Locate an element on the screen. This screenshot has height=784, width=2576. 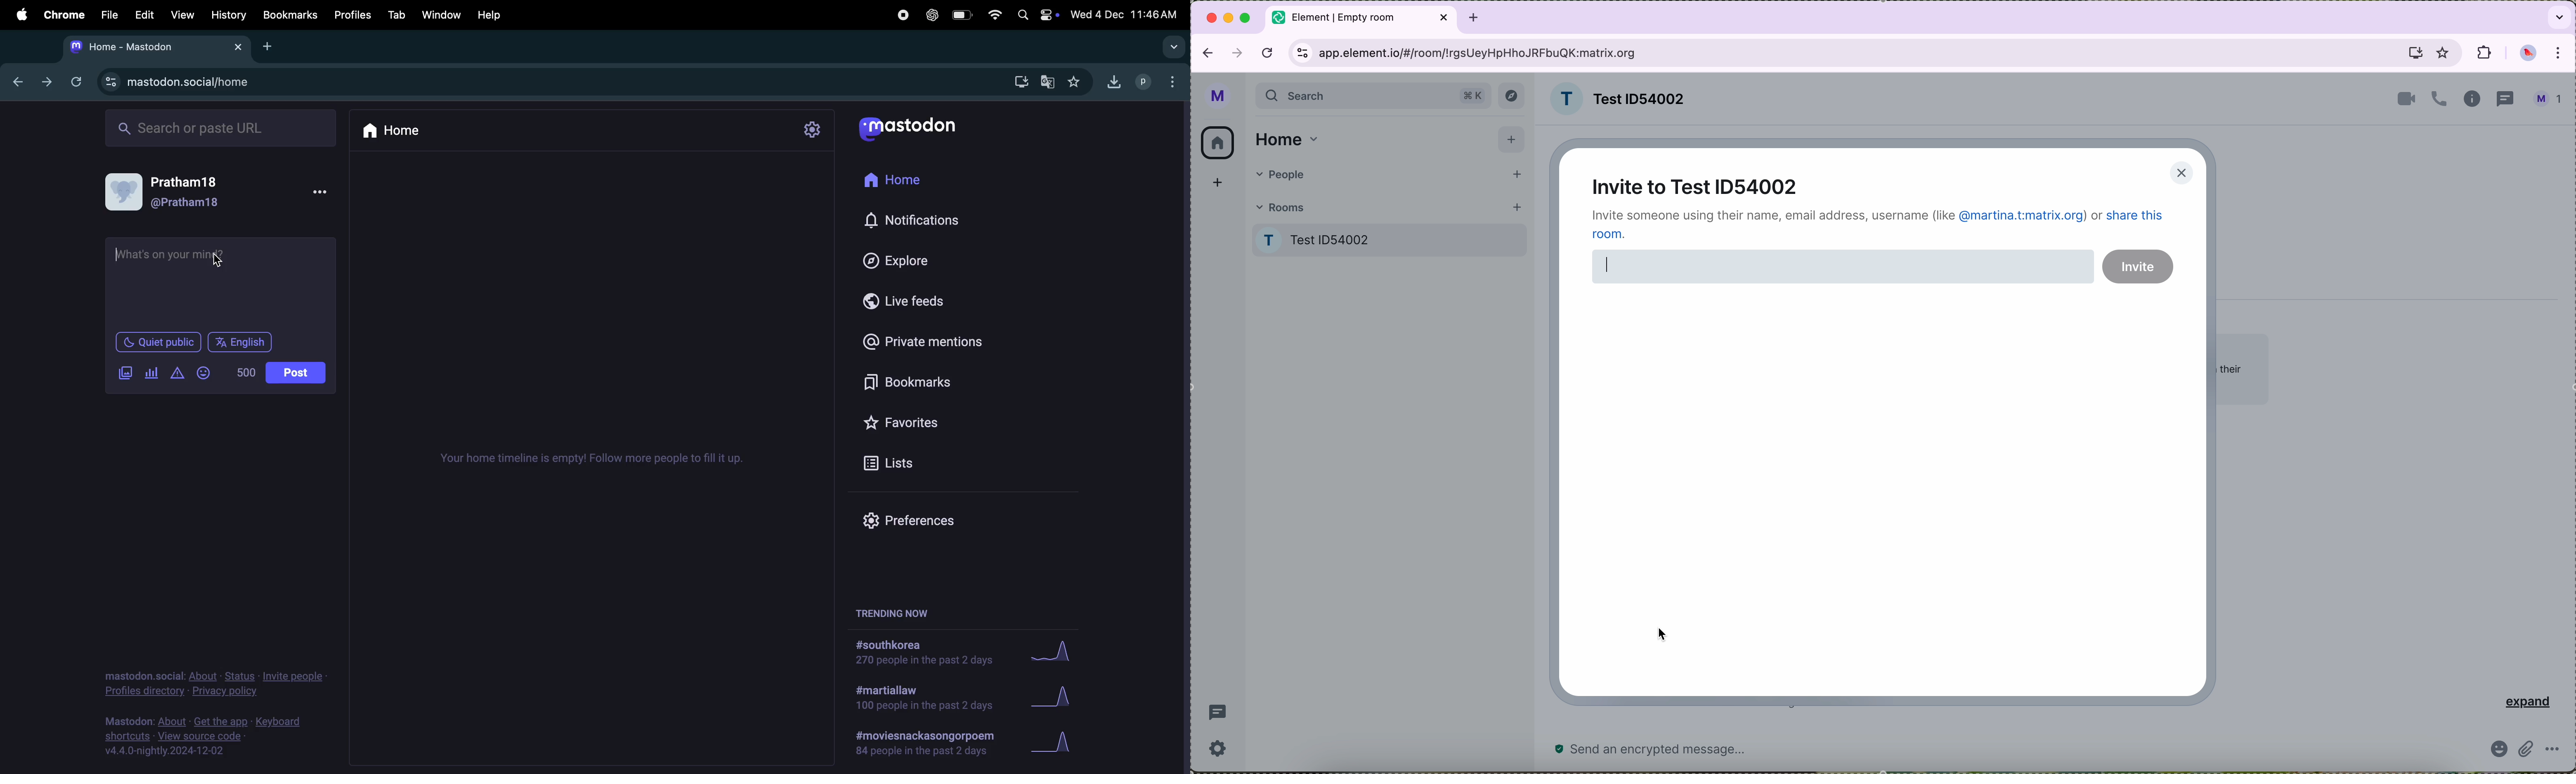
people tab is located at coordinates (1388, 172).